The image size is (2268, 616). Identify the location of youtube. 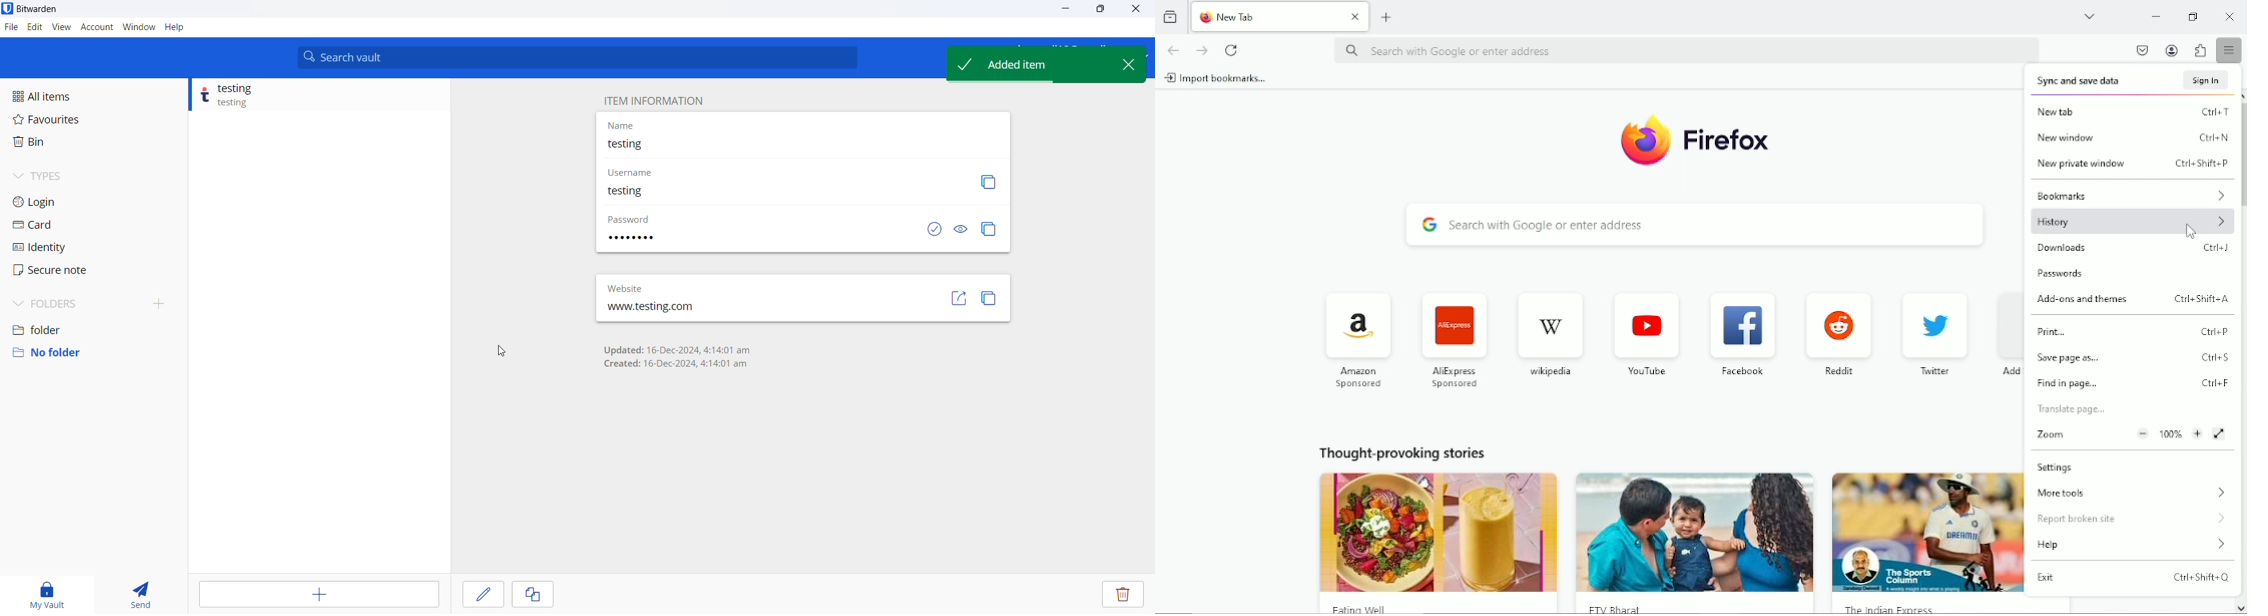
(1645, 373).